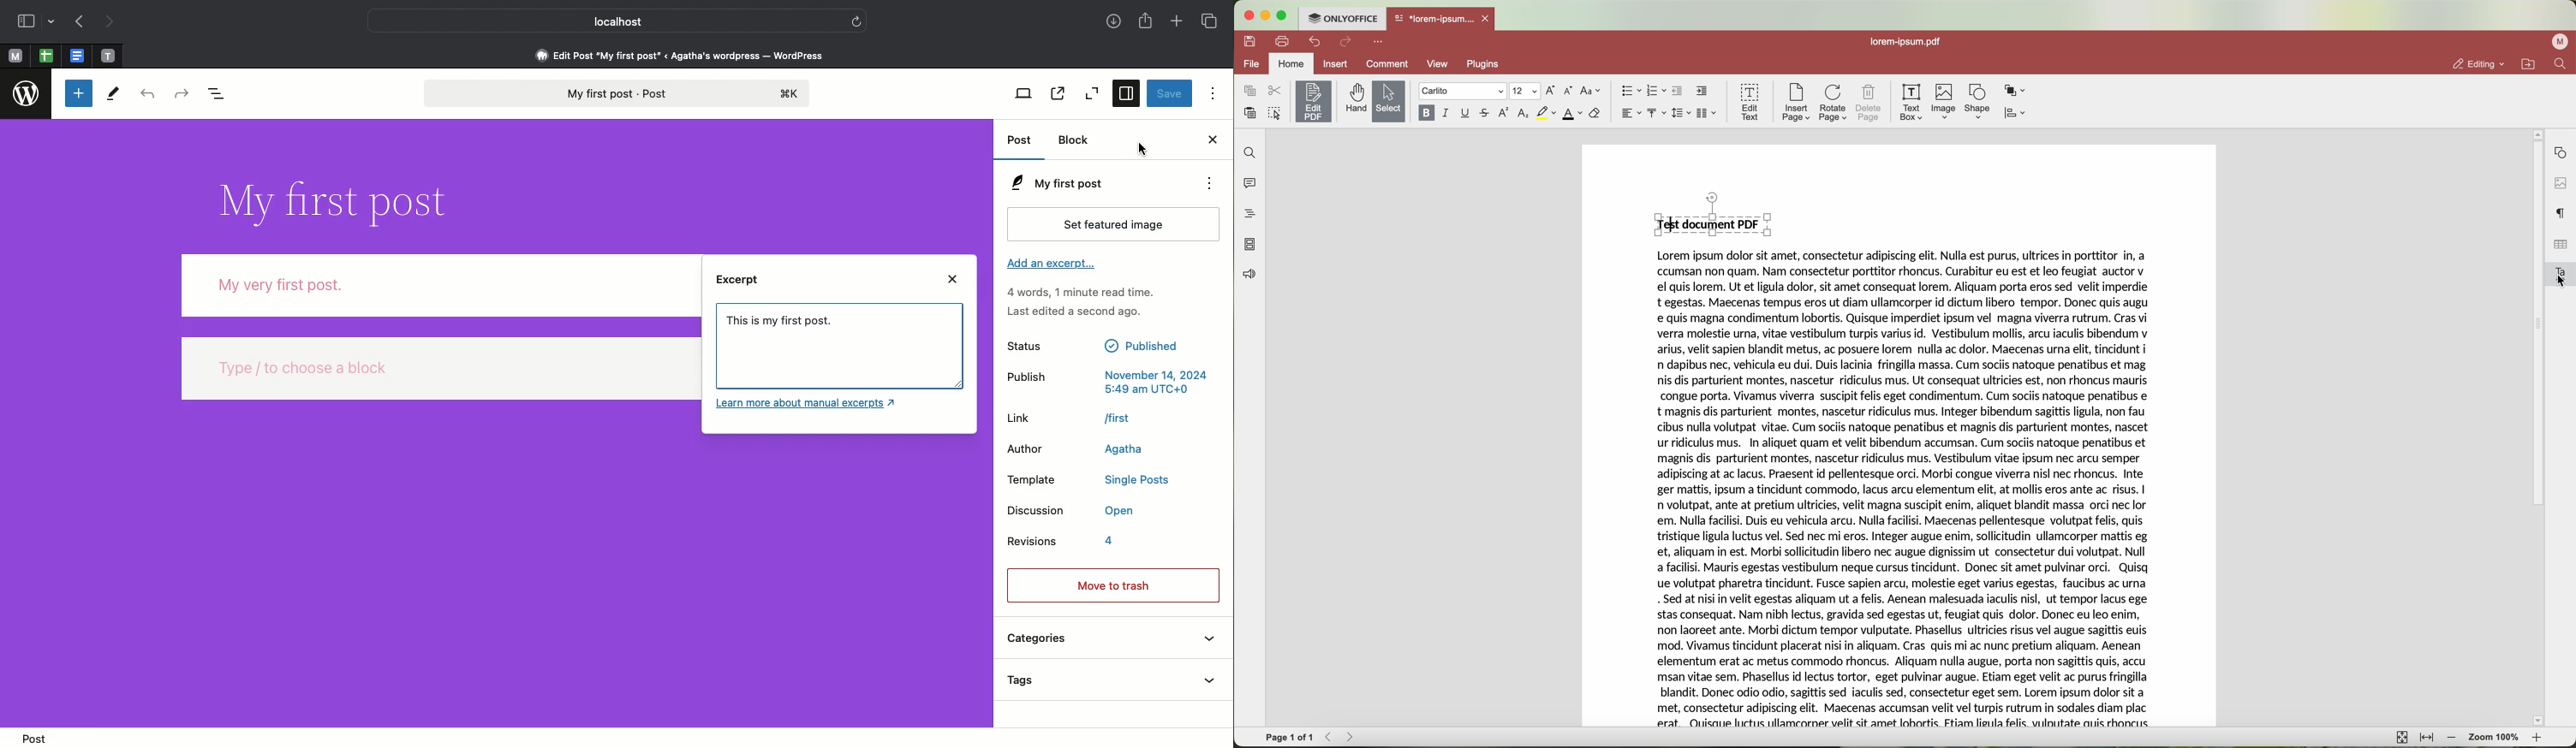 This screenshot has height=756, width=2576. I want to click on Categories, so click(1109, 641).